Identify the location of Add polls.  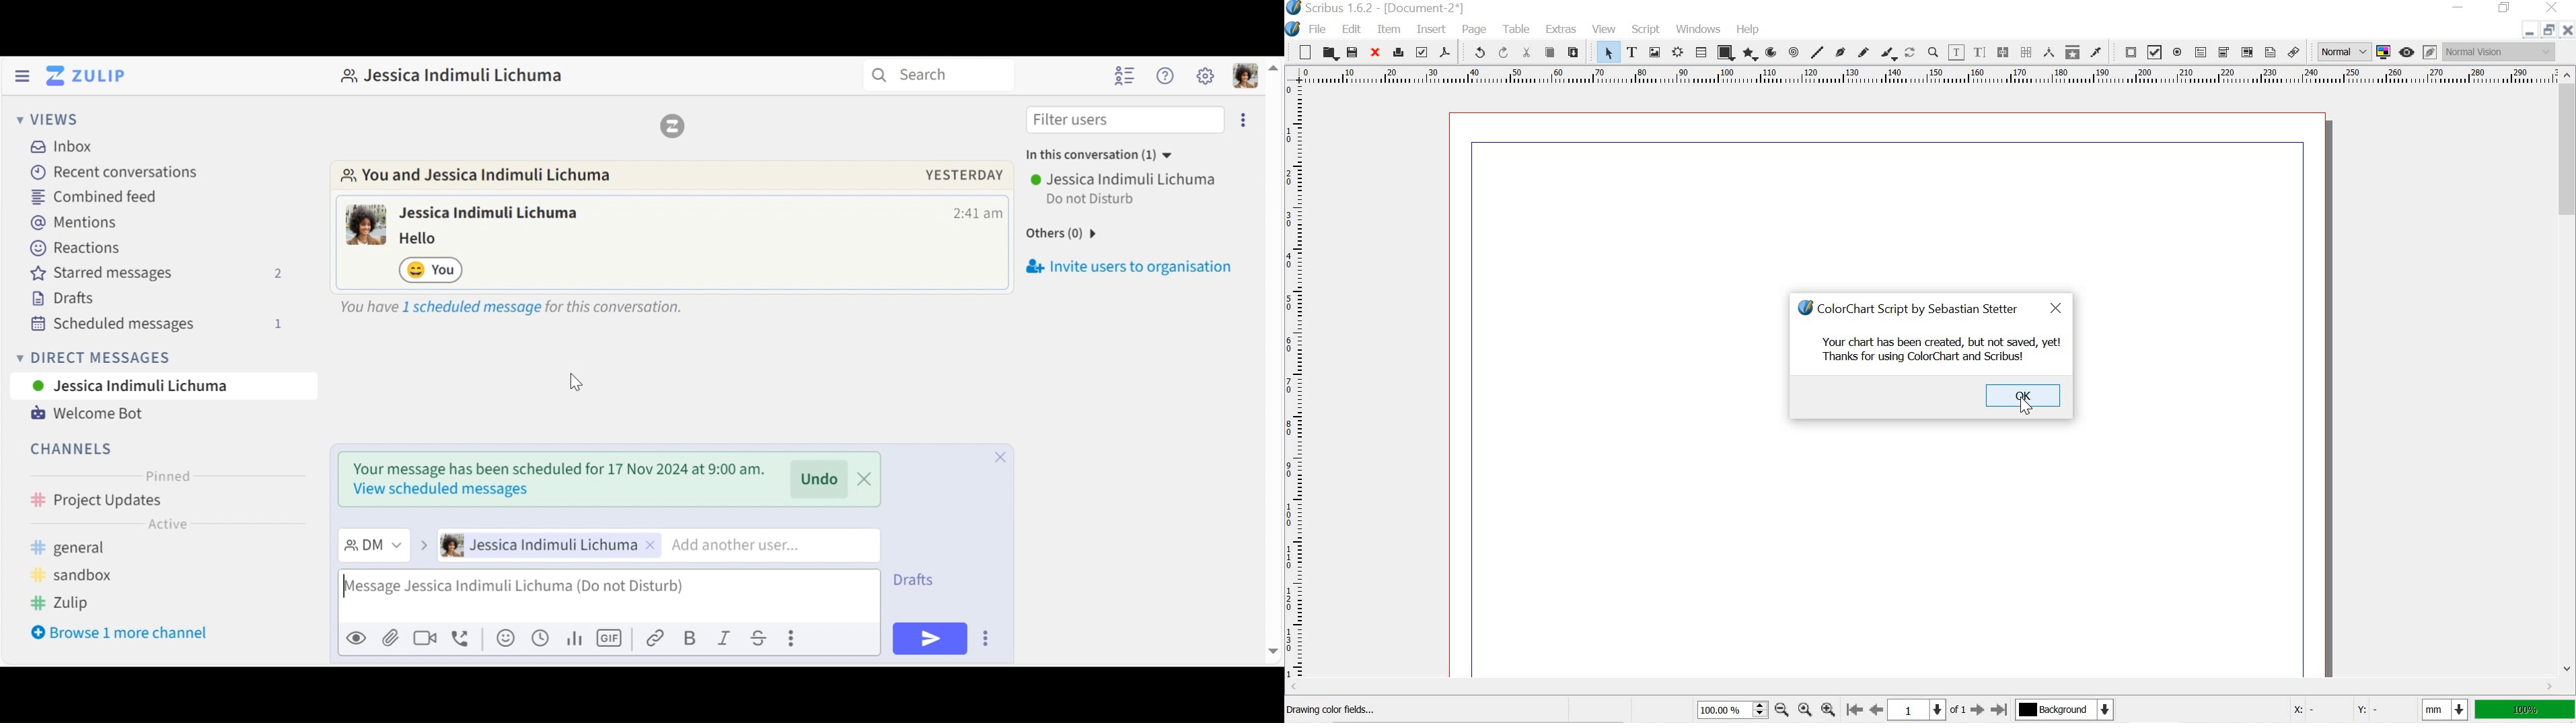
(573, 639).